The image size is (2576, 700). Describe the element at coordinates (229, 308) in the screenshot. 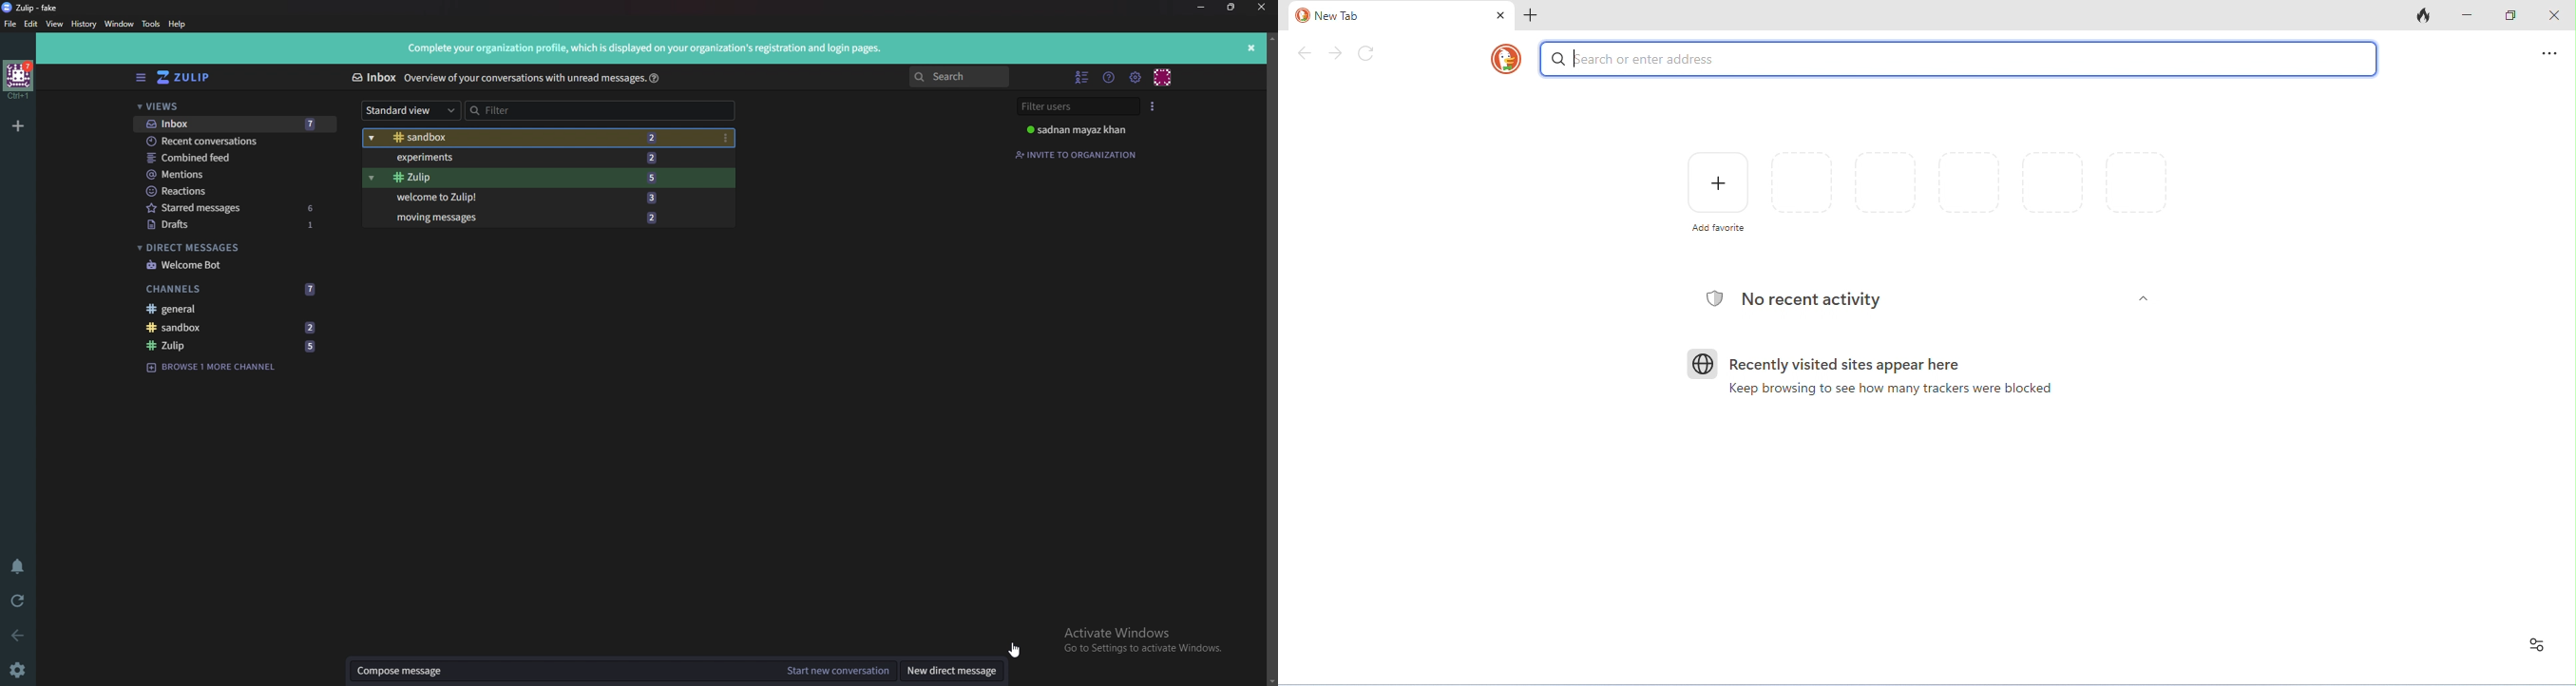

I see `General` at that location.